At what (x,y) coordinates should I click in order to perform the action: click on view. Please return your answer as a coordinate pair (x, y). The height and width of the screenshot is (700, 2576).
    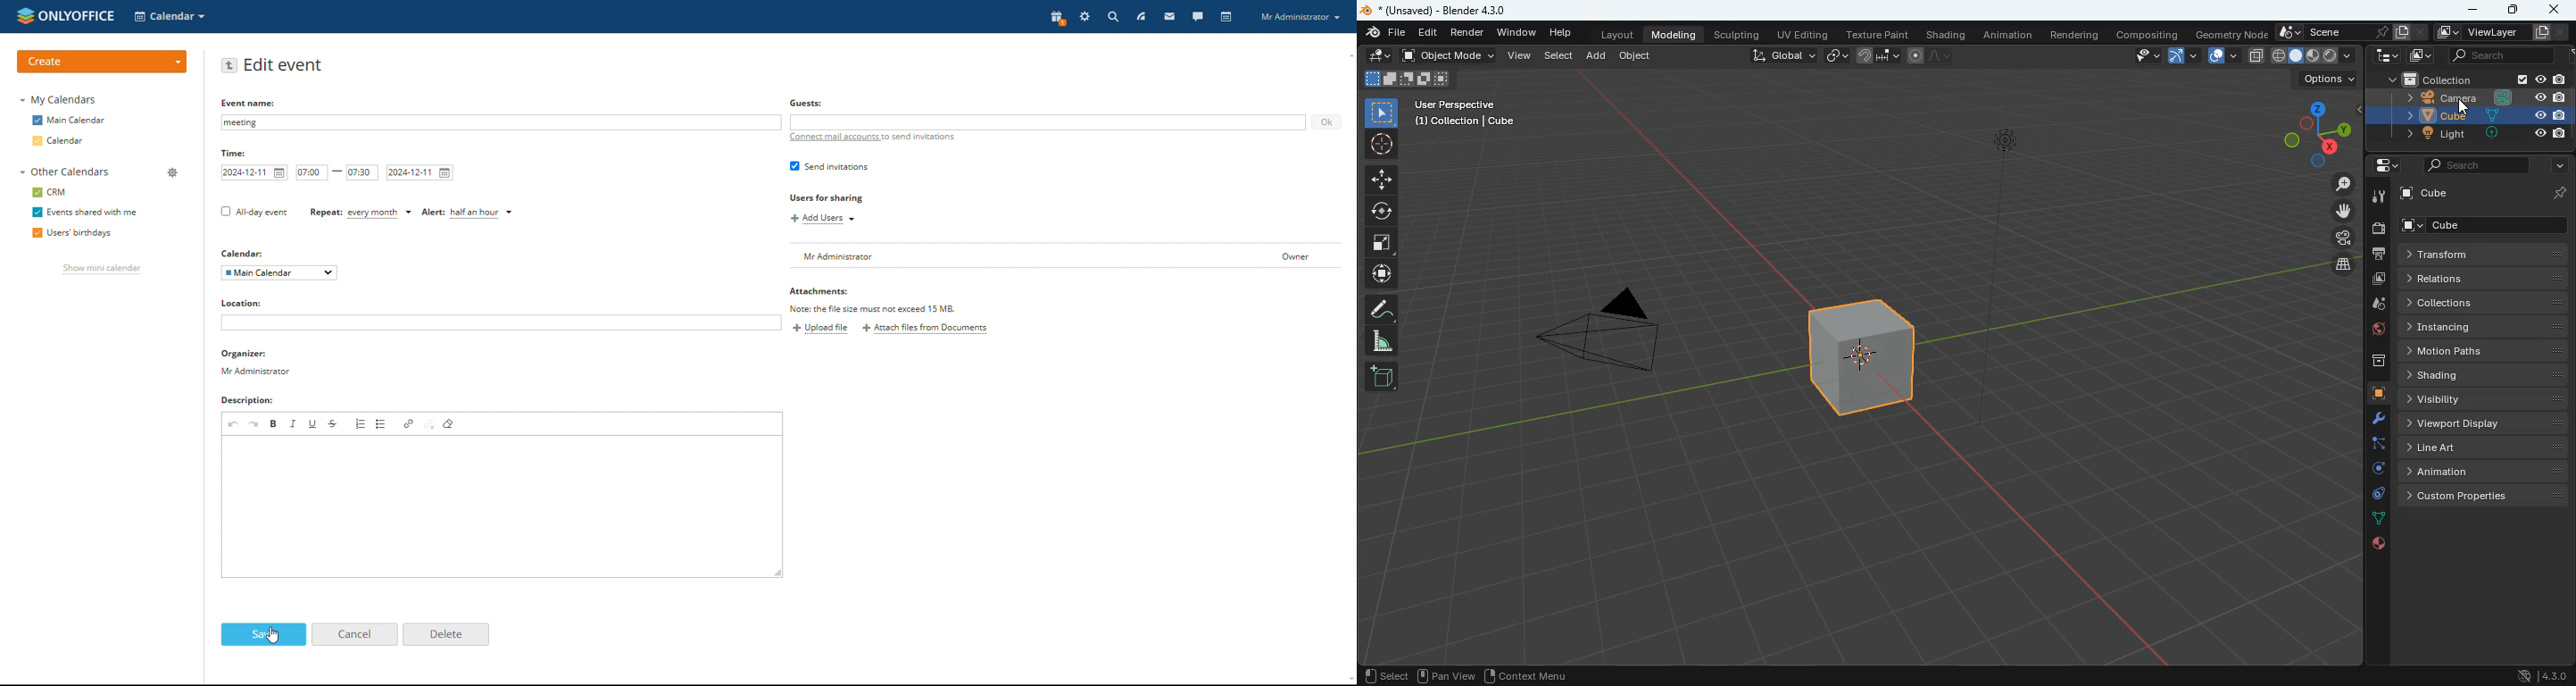
    Looking at the image, I should click on (1520, 58).